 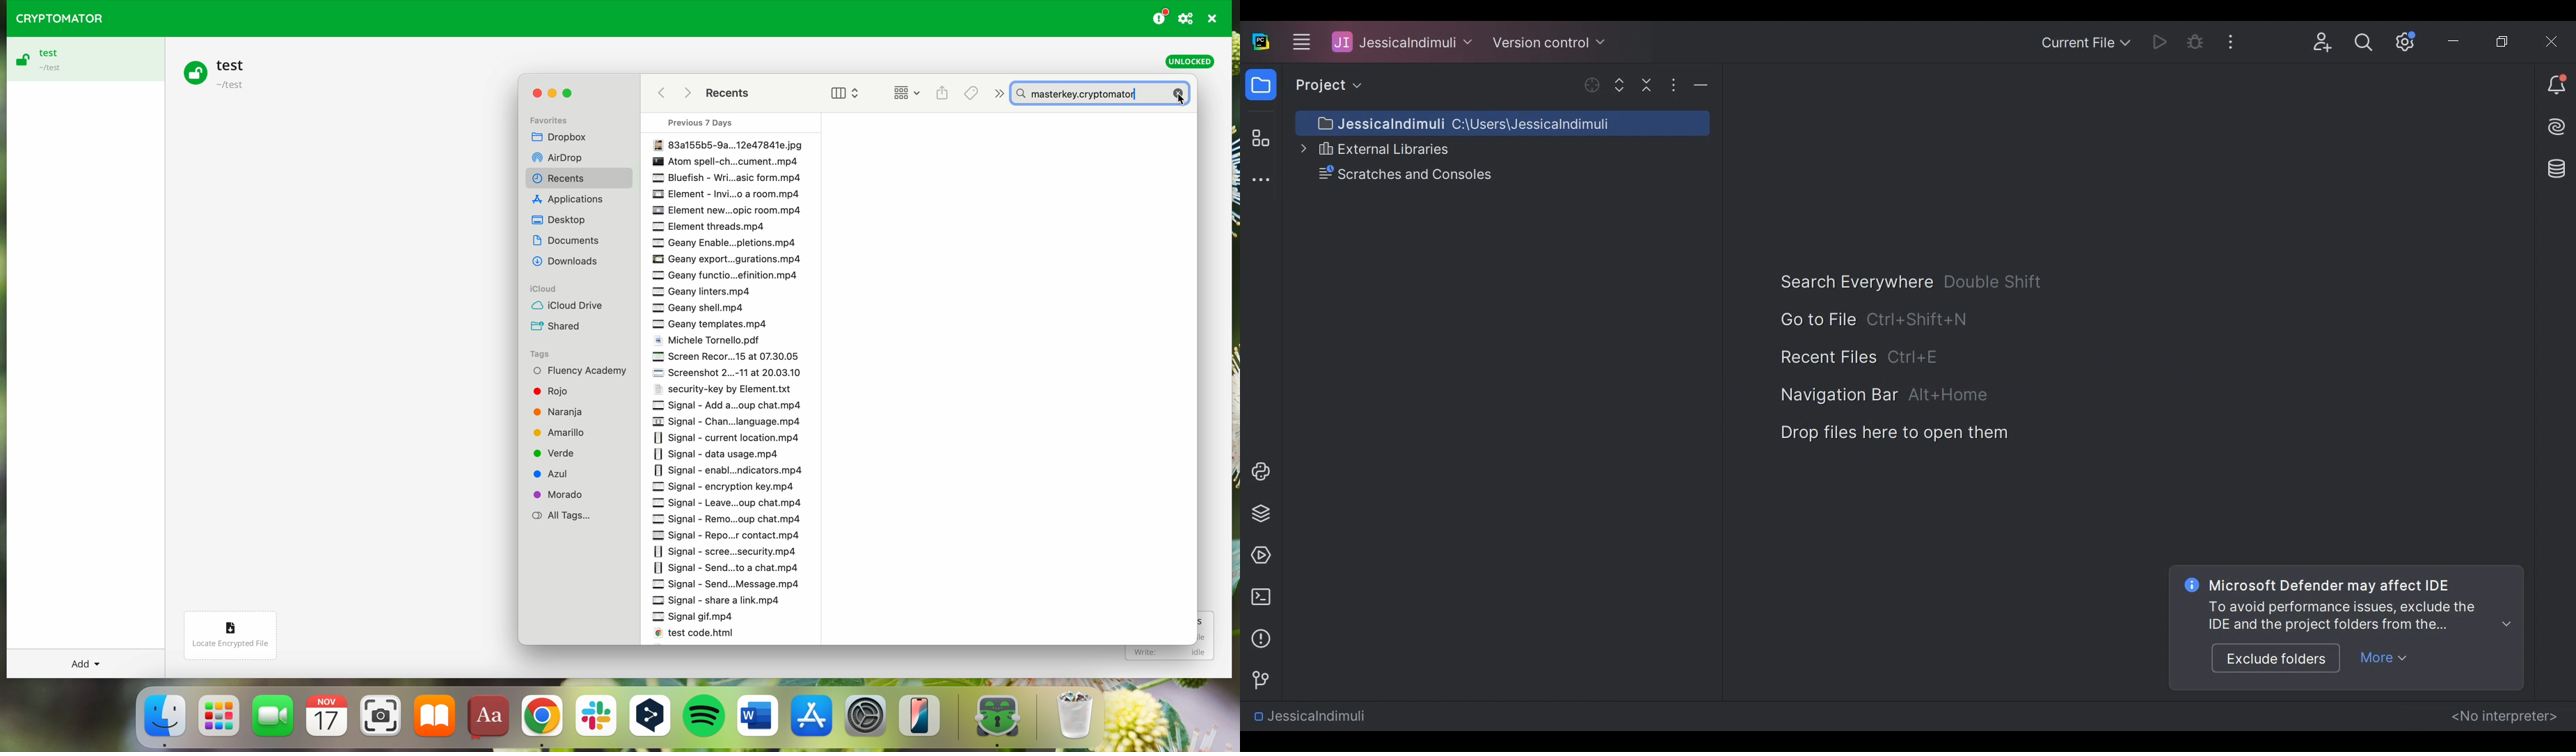 I want to click on iBooks, so click(x=435, y=719).